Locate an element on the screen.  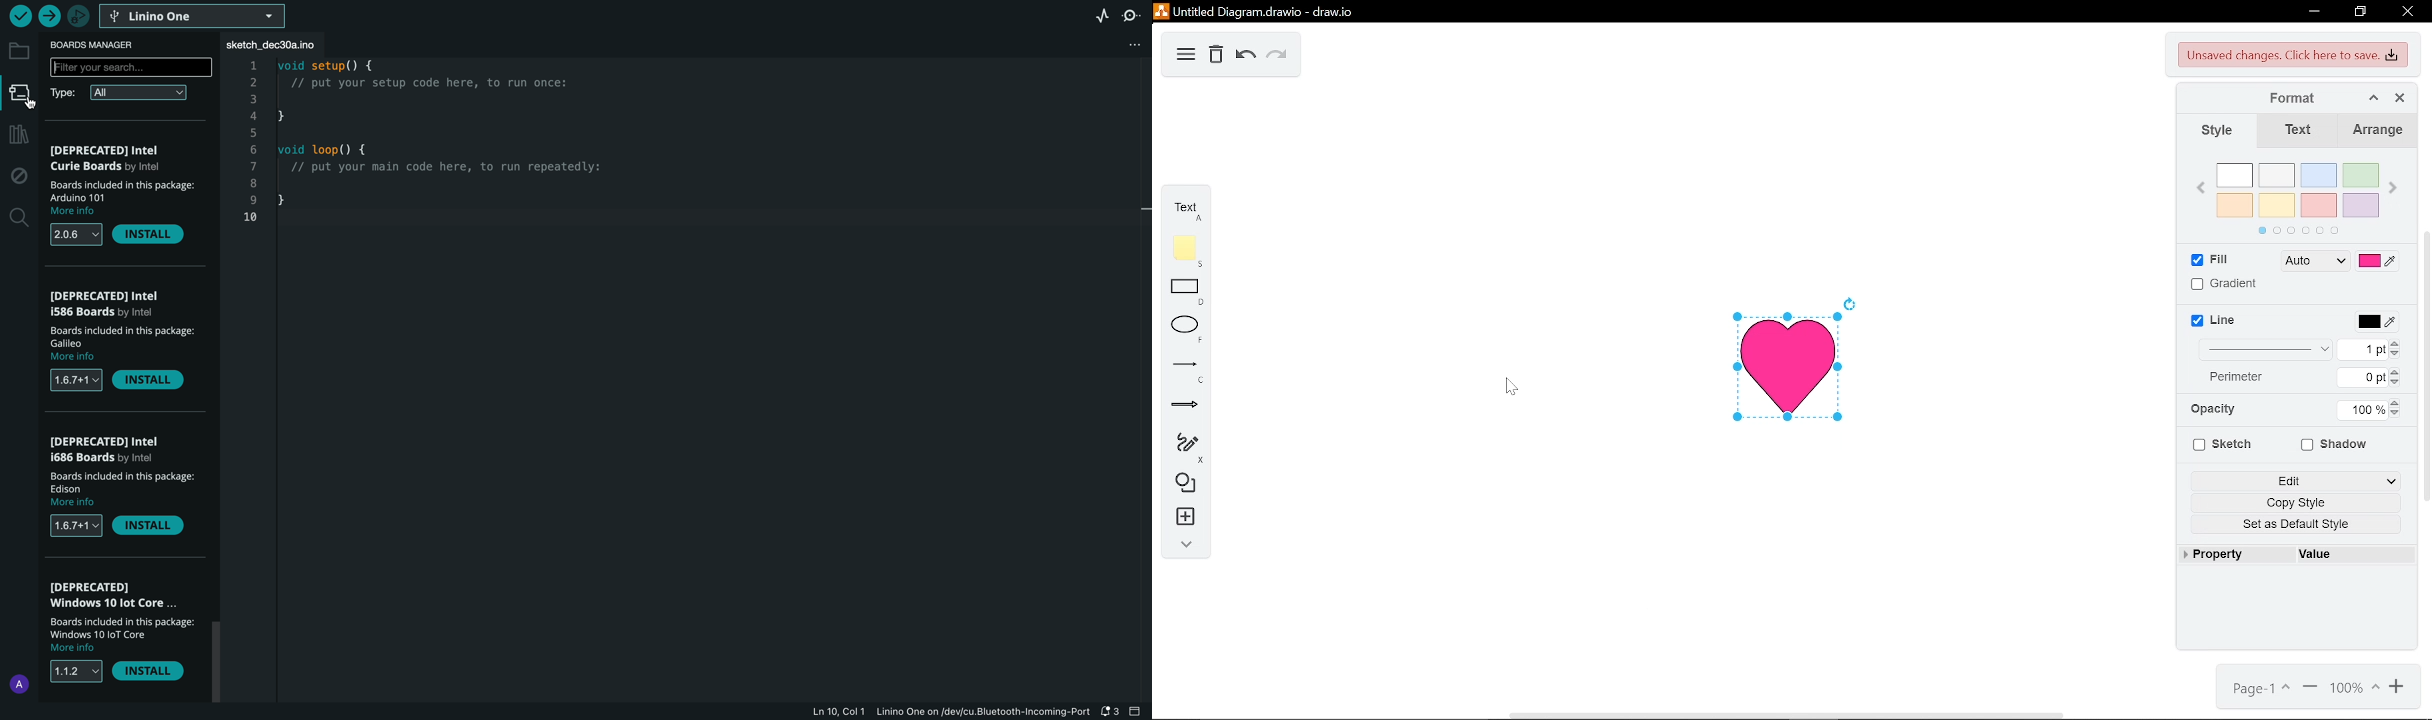
fill is located at coordinates (2205, 261).